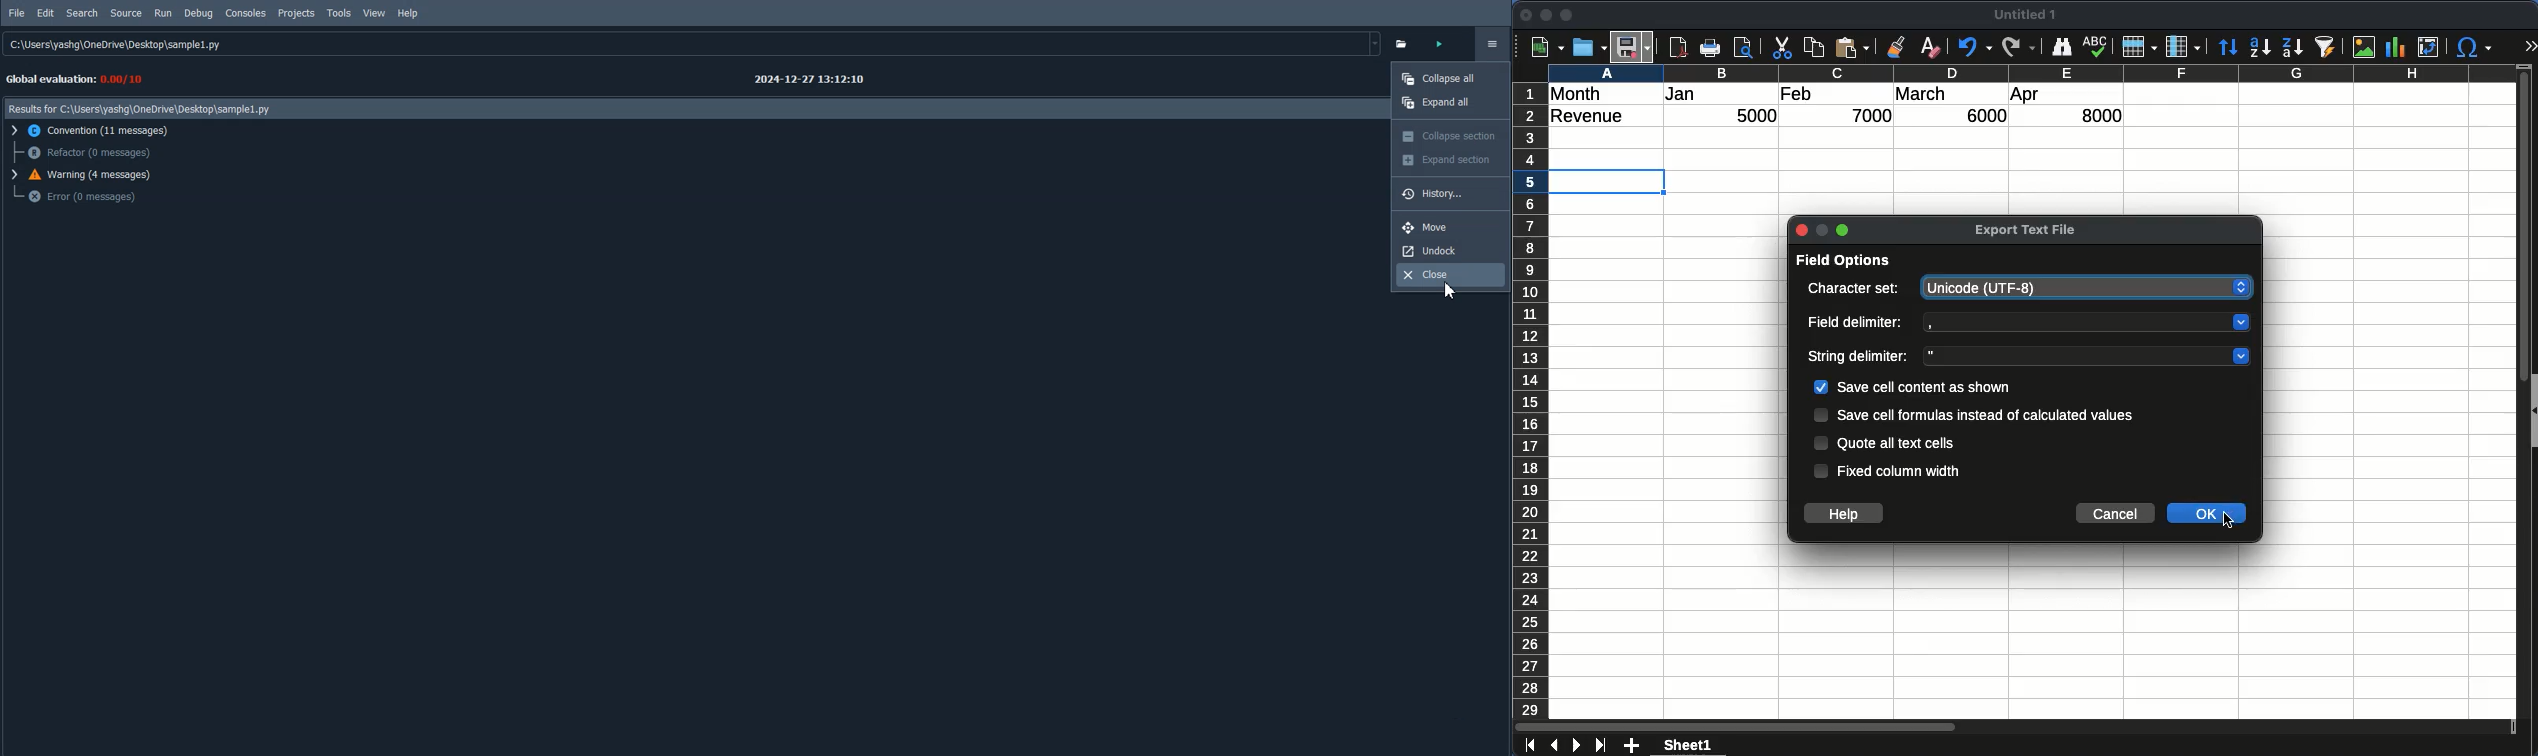 This screenshot has width=2548, height=756. What do you see at coordinates (1930, 47) in the screenshot?
I see `clear formatting` at bounding box center [1930, 47].